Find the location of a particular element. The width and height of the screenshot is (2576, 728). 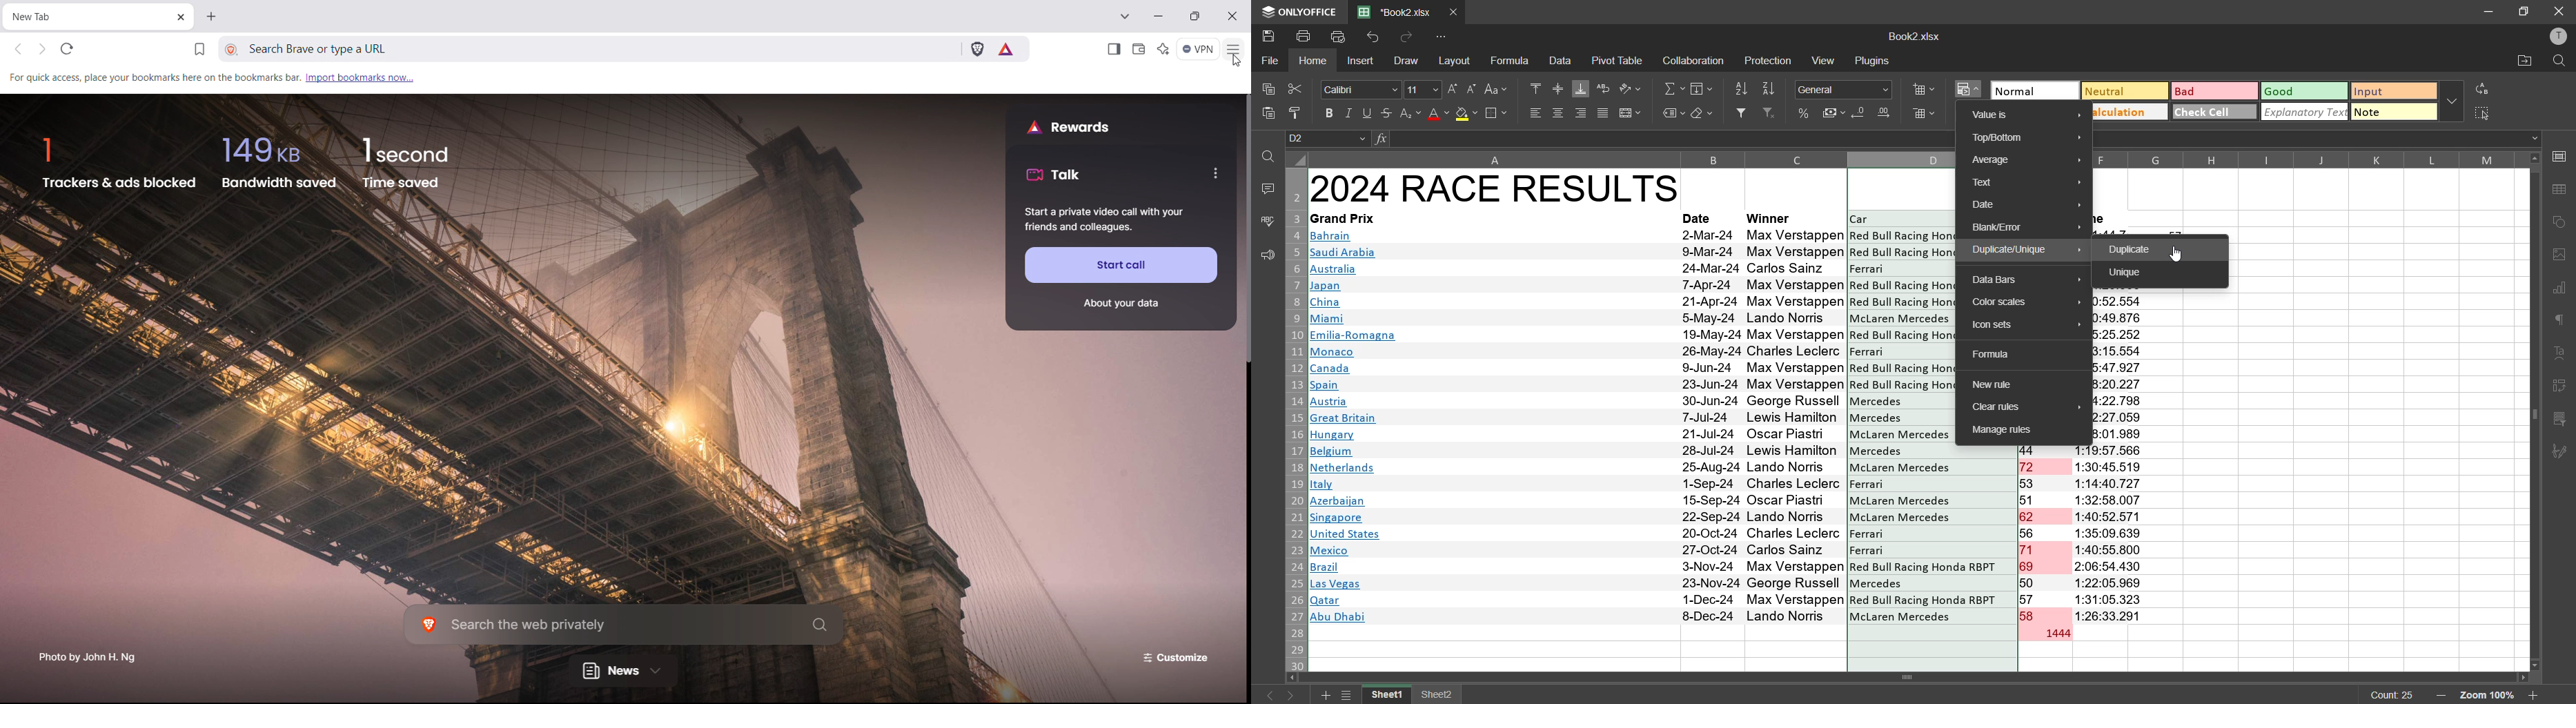

align right is located at coordinates (1584, 113).